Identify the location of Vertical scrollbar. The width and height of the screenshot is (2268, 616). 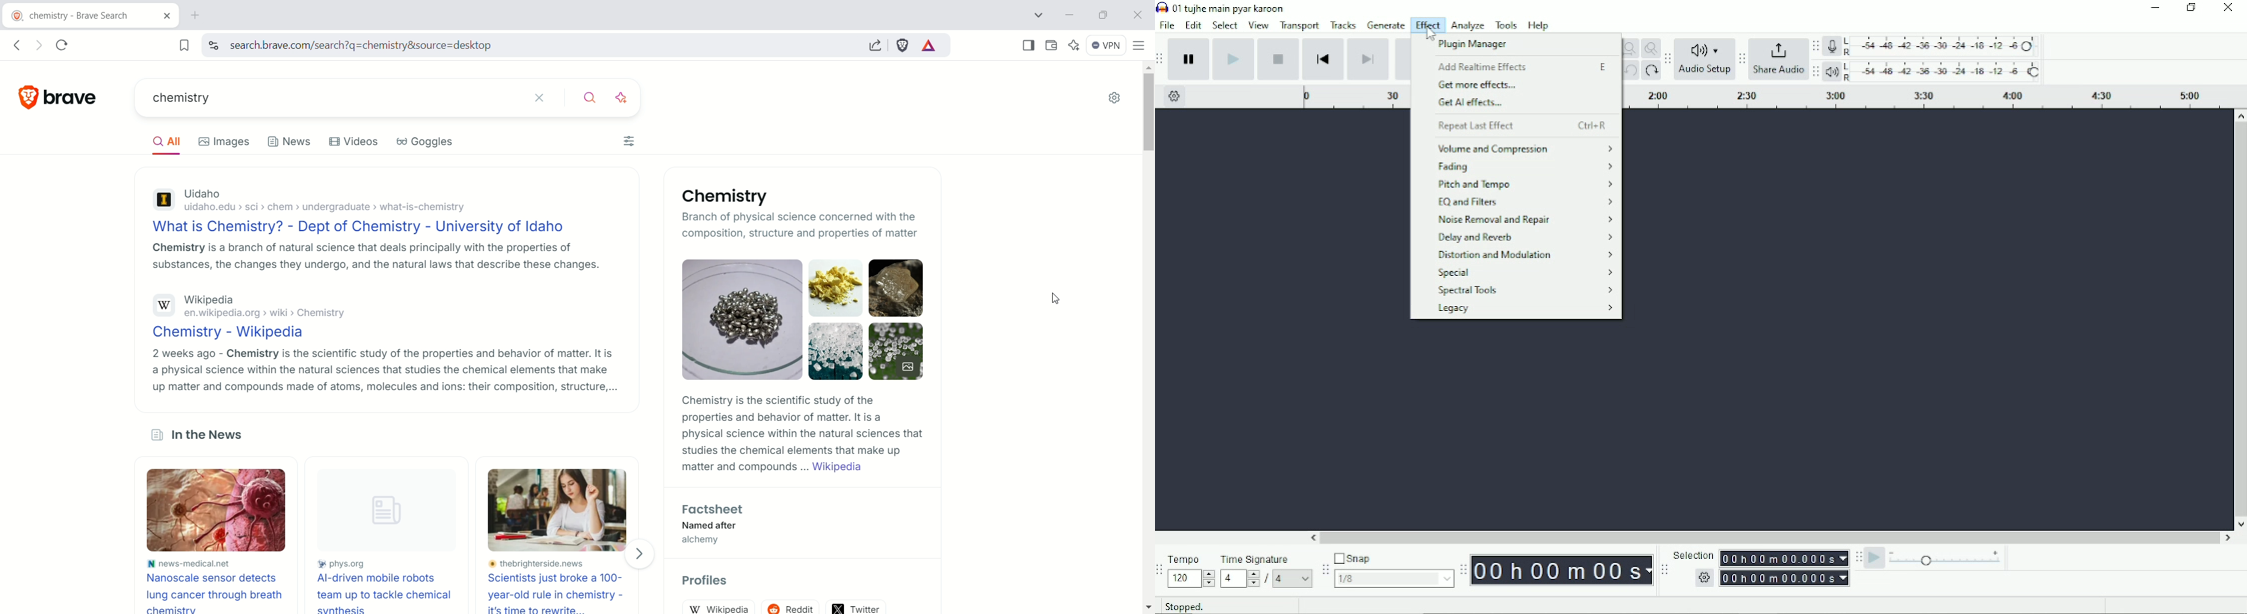
(2240, 318).